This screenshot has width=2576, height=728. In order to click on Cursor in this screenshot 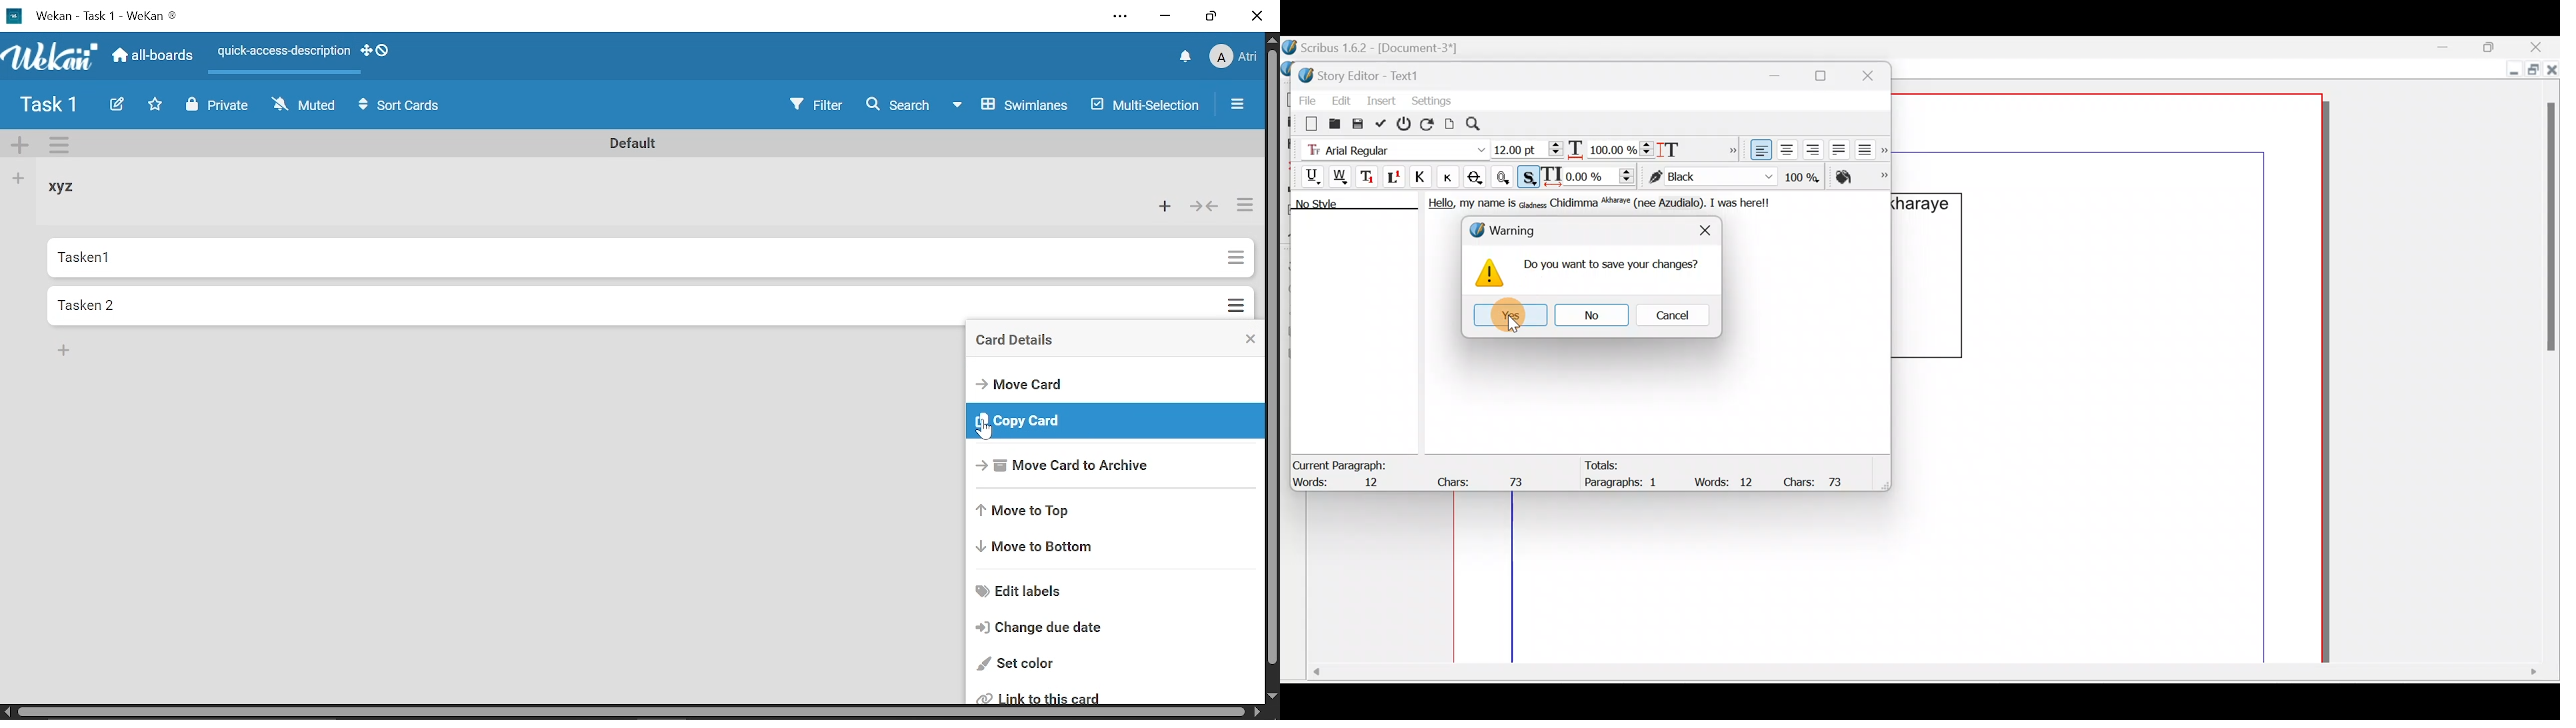, I will do `click(1513, 322)`.